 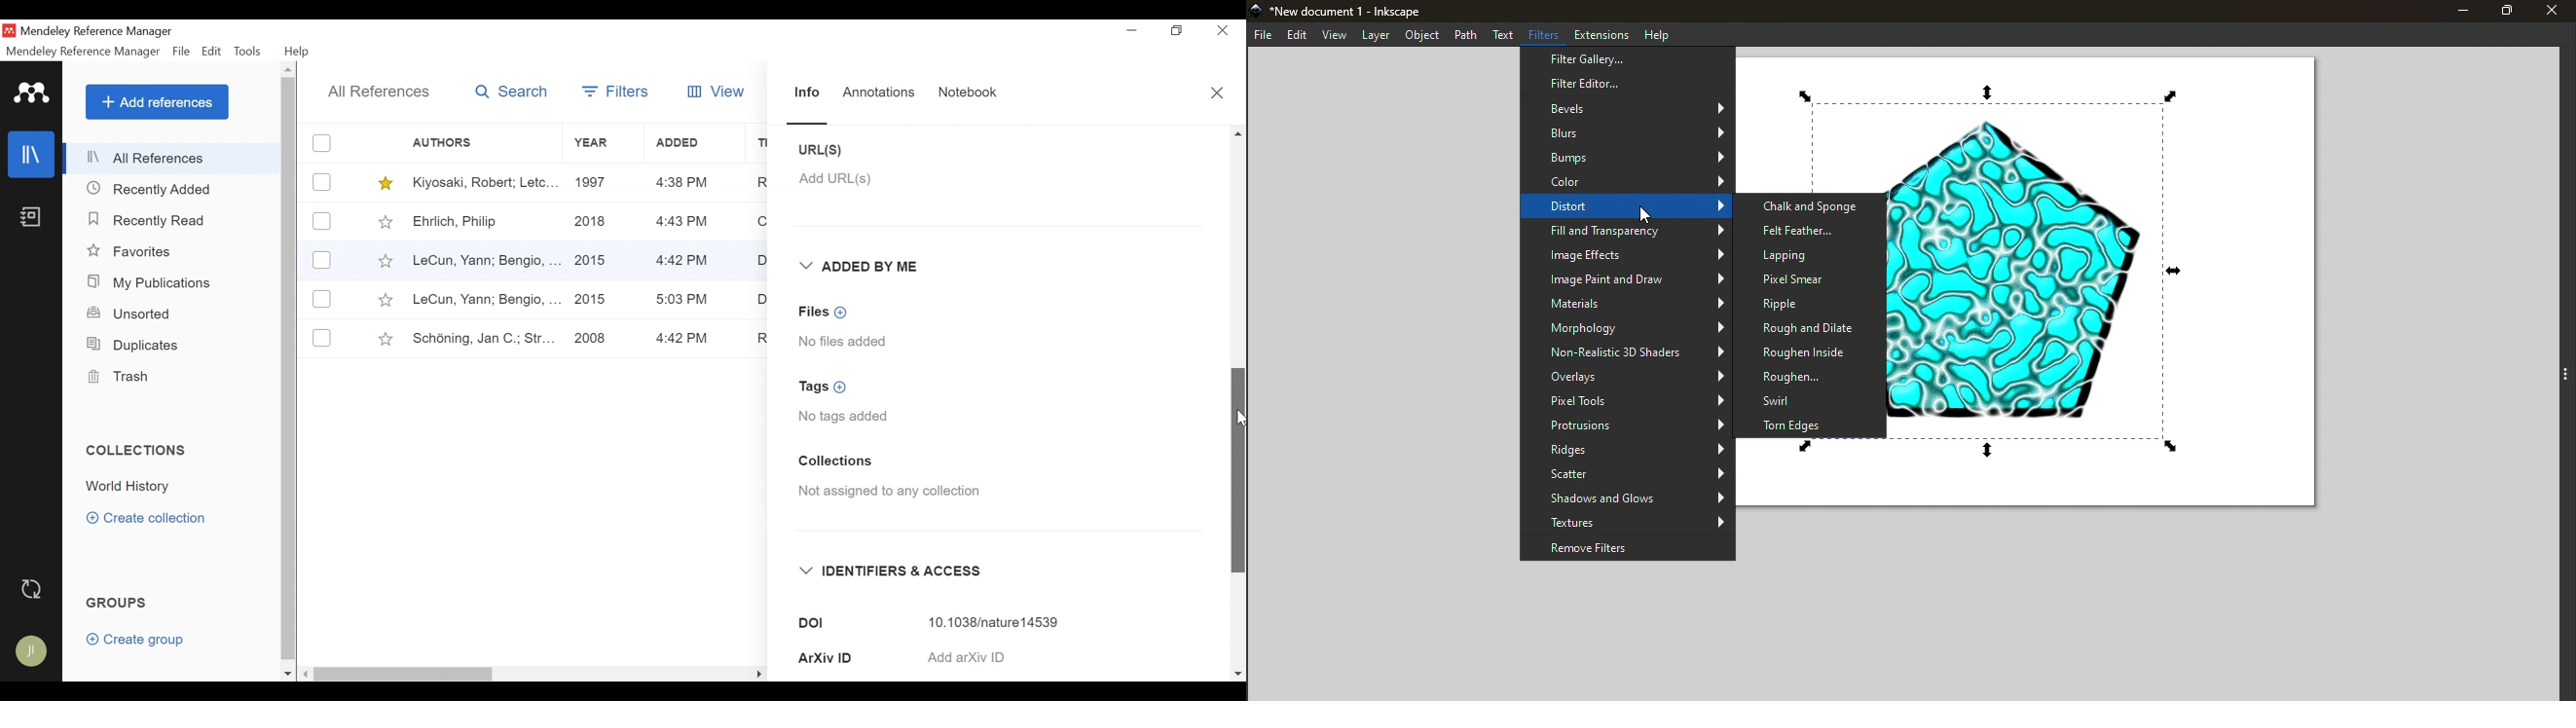 I want to click on Help, so click(x=1663, y=33).